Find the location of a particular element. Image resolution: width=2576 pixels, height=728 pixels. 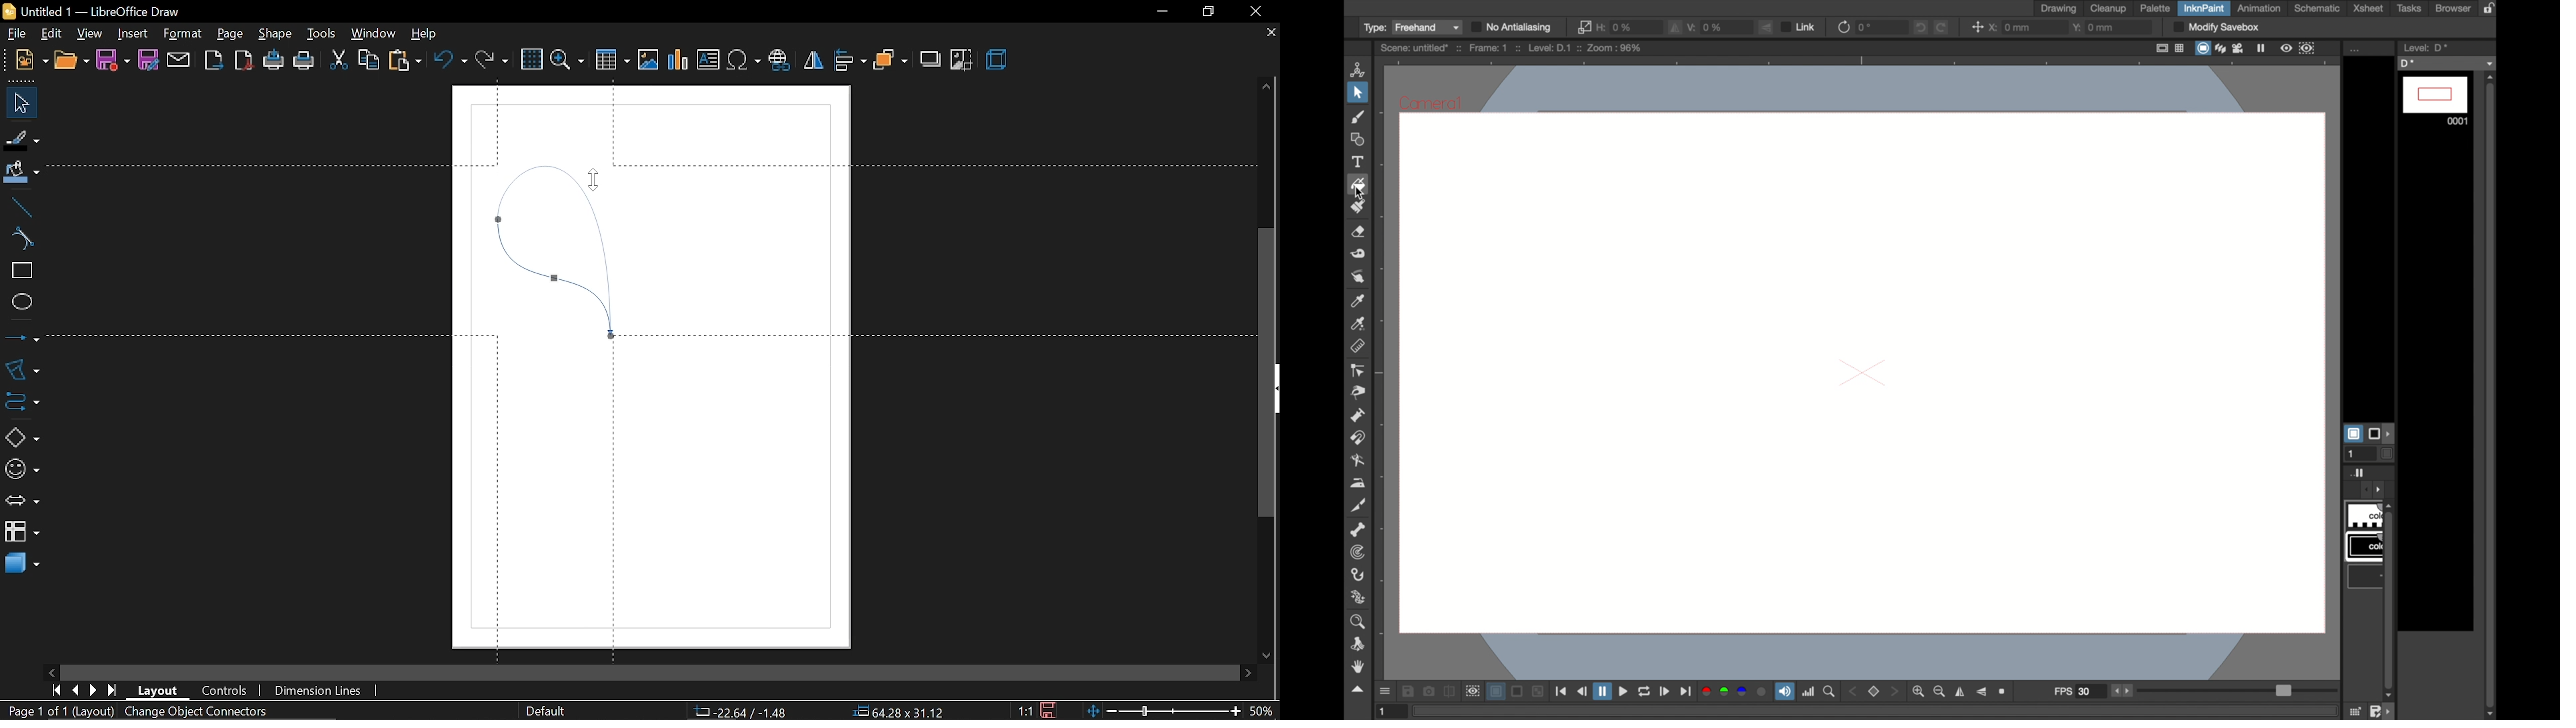

1:1 is located at coordinates (1027, 711).